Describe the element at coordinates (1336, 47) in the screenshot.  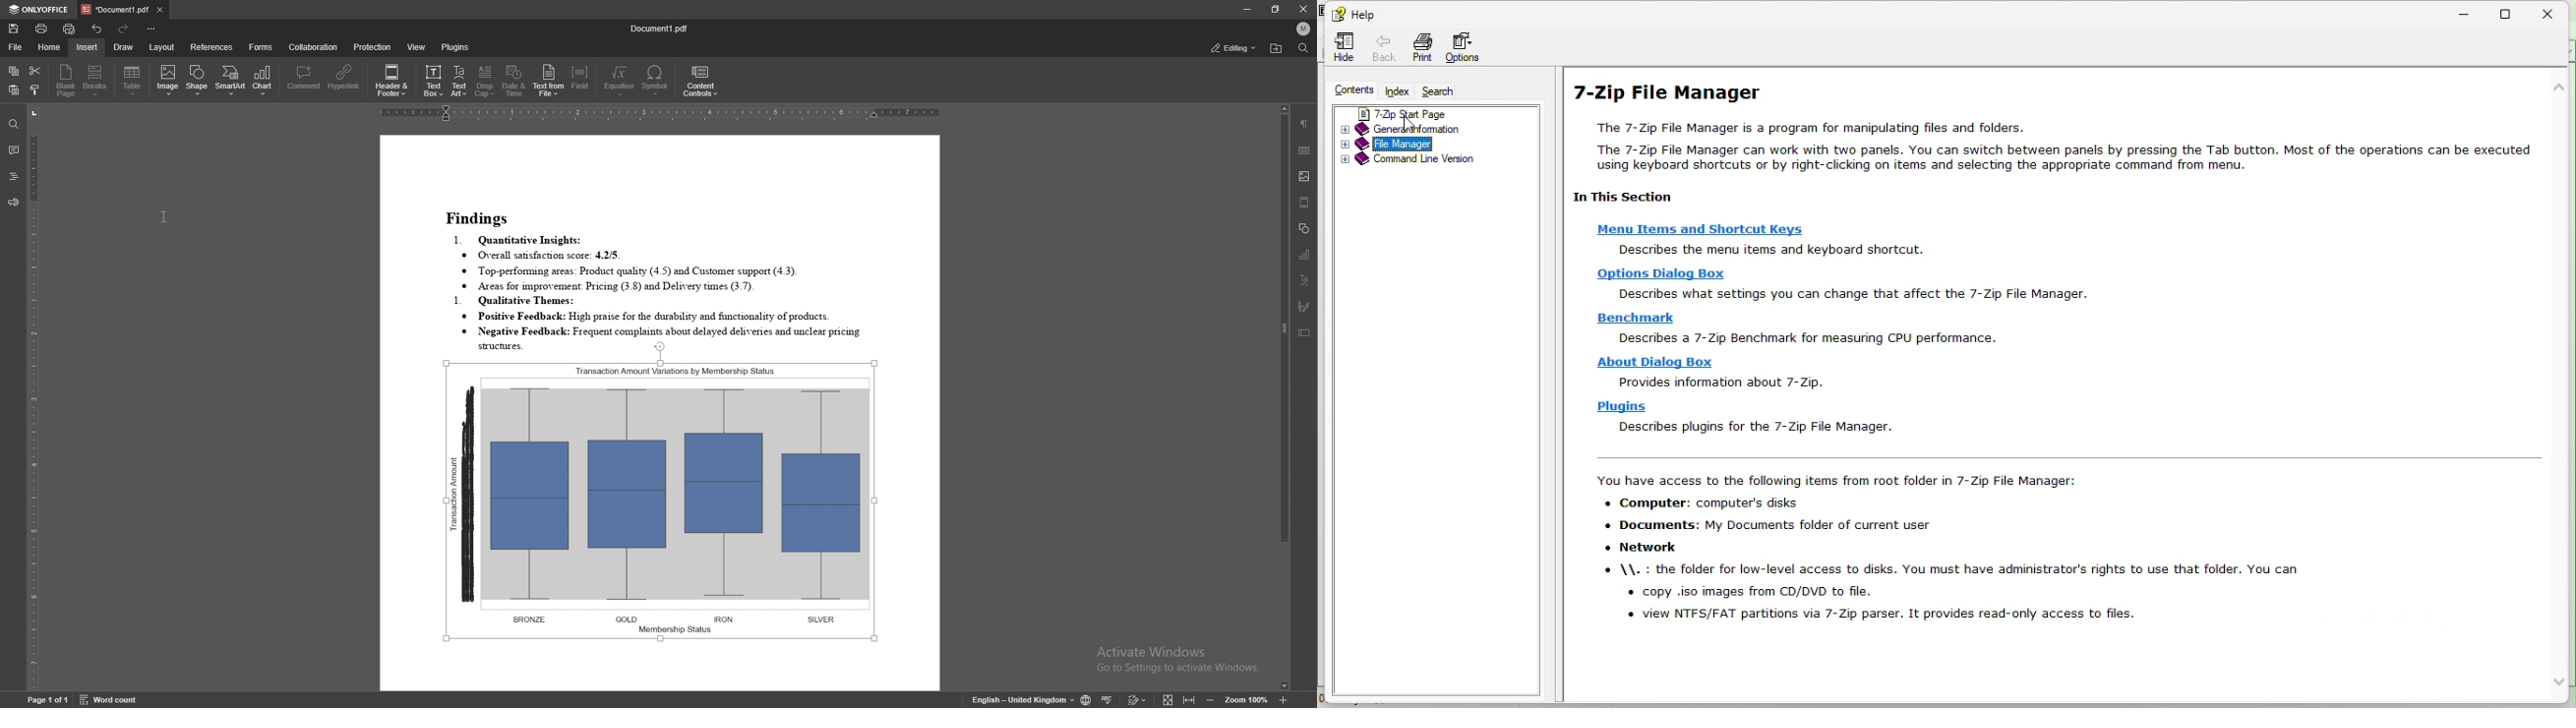
I see `Hide` at that location.